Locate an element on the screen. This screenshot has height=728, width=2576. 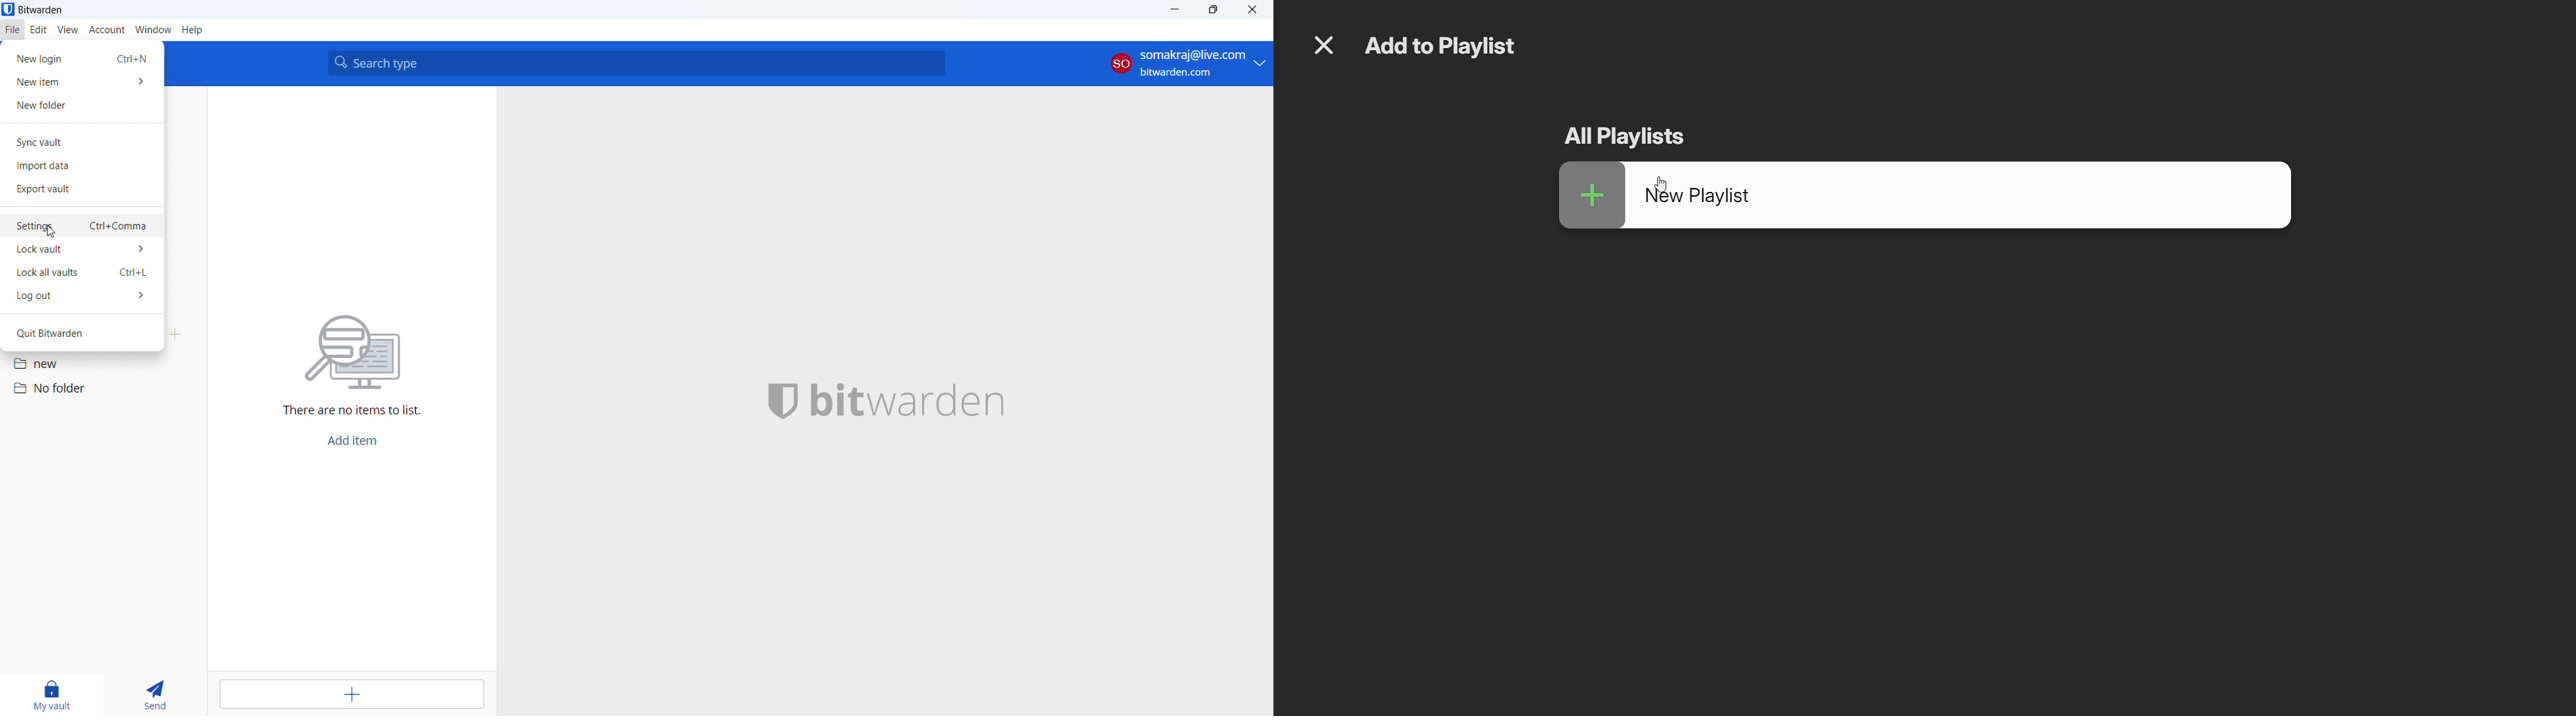
maximize is located at coordinates (1213, 10).